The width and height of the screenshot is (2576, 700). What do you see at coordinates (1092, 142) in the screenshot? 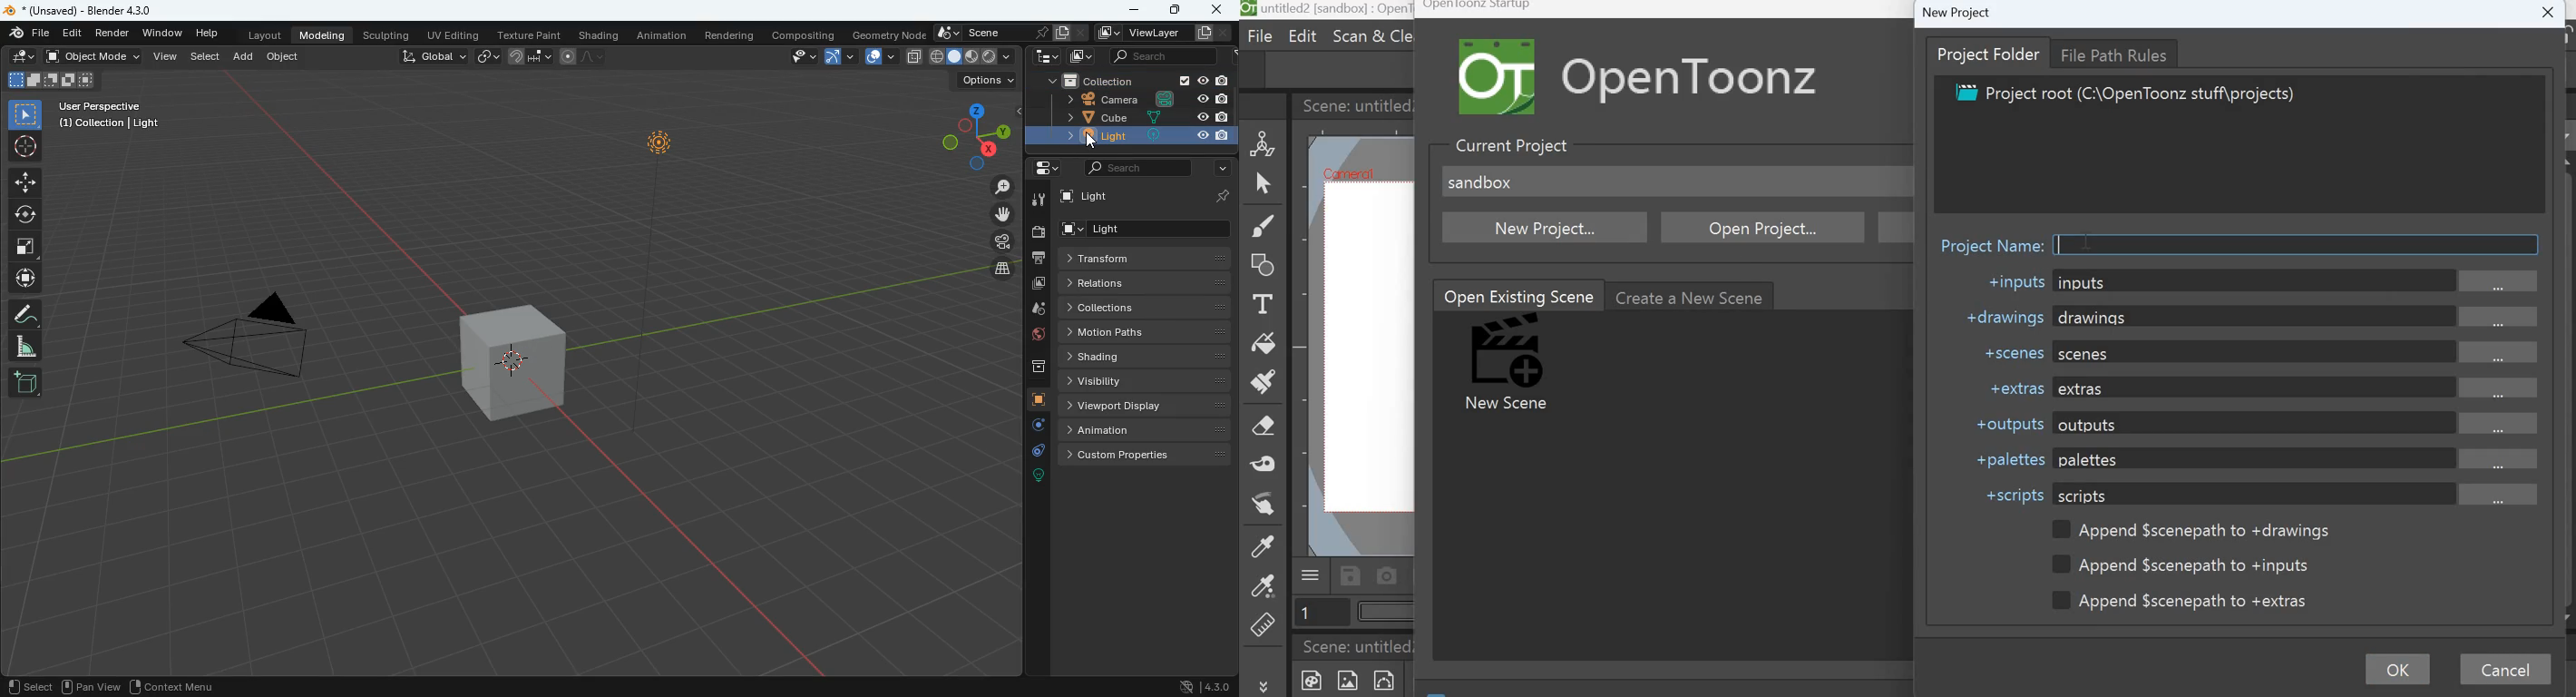
I see `Cursor` at bounding box center [1092, 142].